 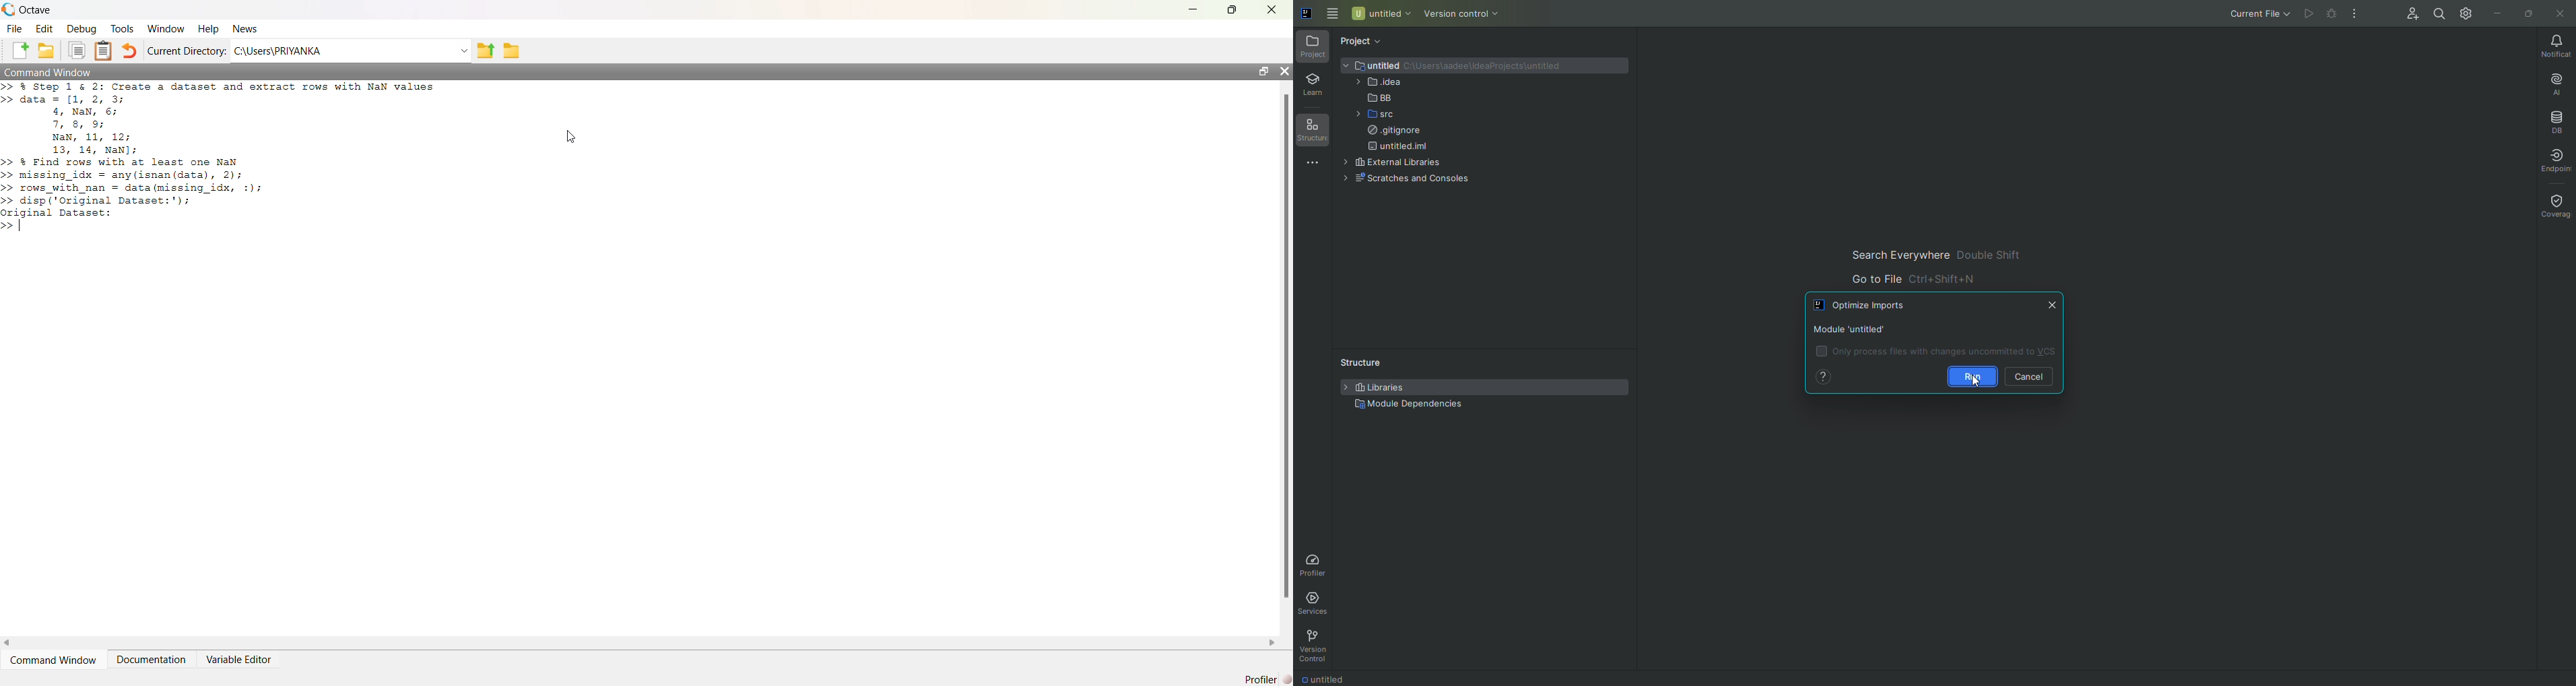 What do you see at coordinates (20, 51) in the screenshot?
I see `New File` at bounding box center [20, 51].